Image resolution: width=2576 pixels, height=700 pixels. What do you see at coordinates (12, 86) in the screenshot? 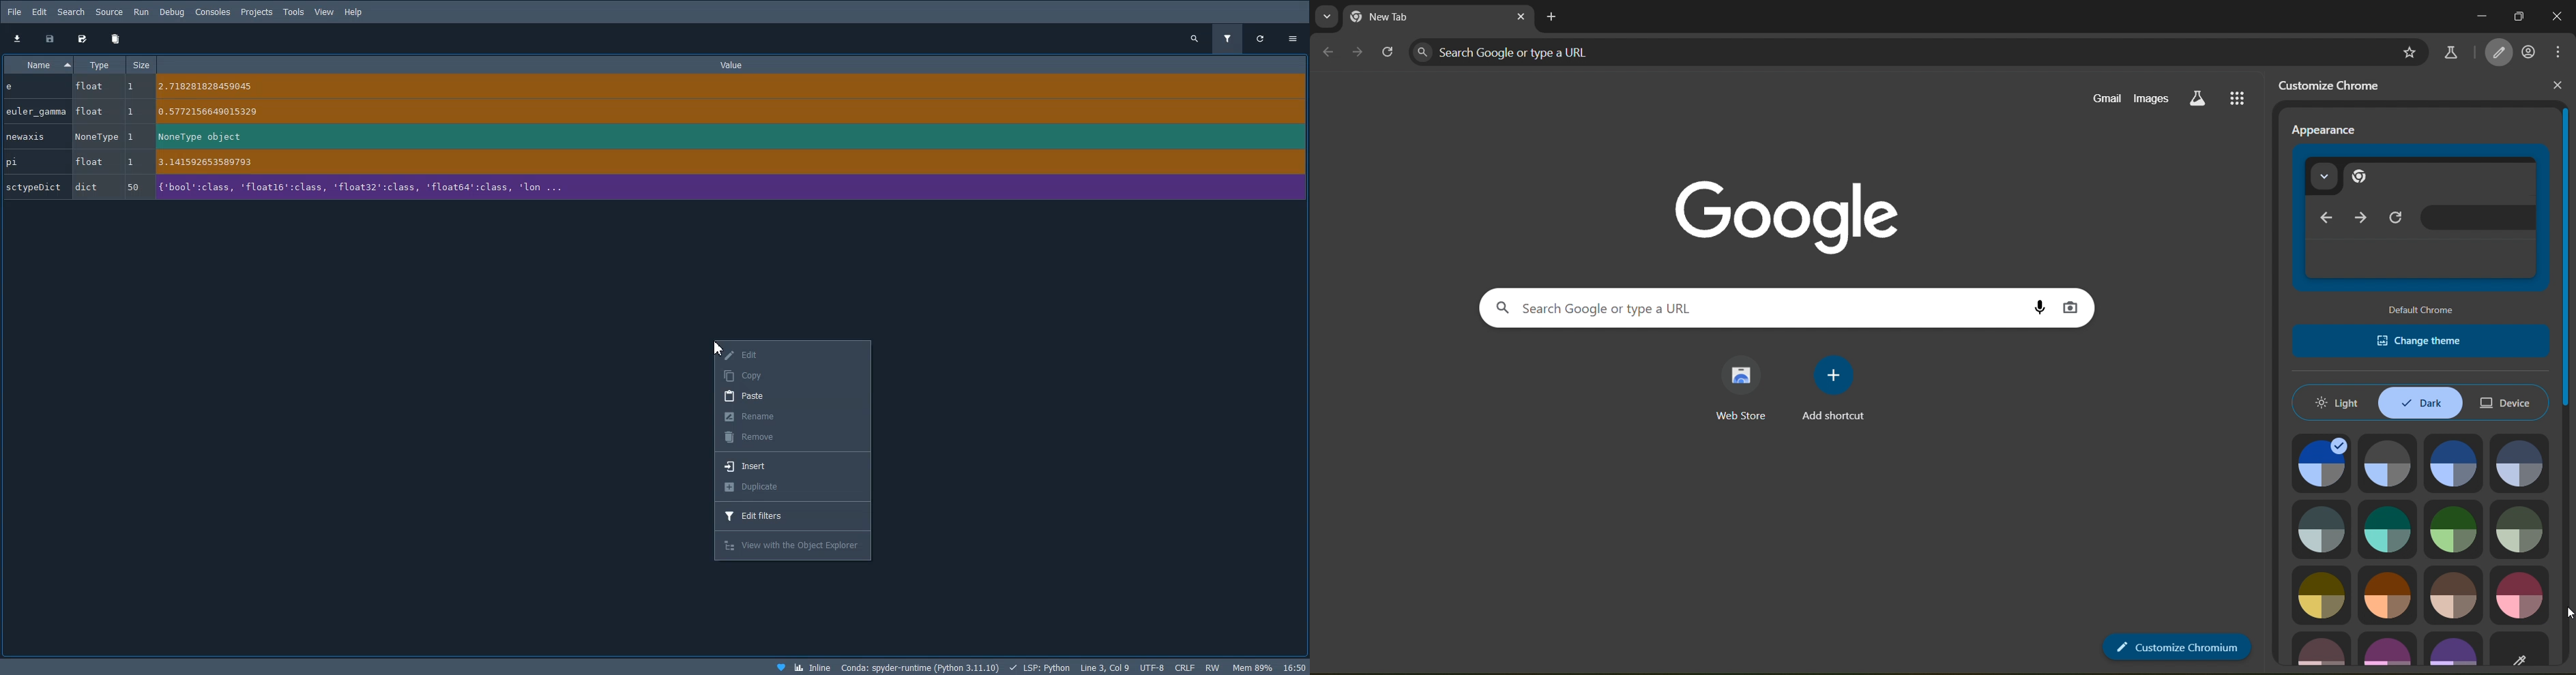
I see `e` at bounding box center [12, 86].